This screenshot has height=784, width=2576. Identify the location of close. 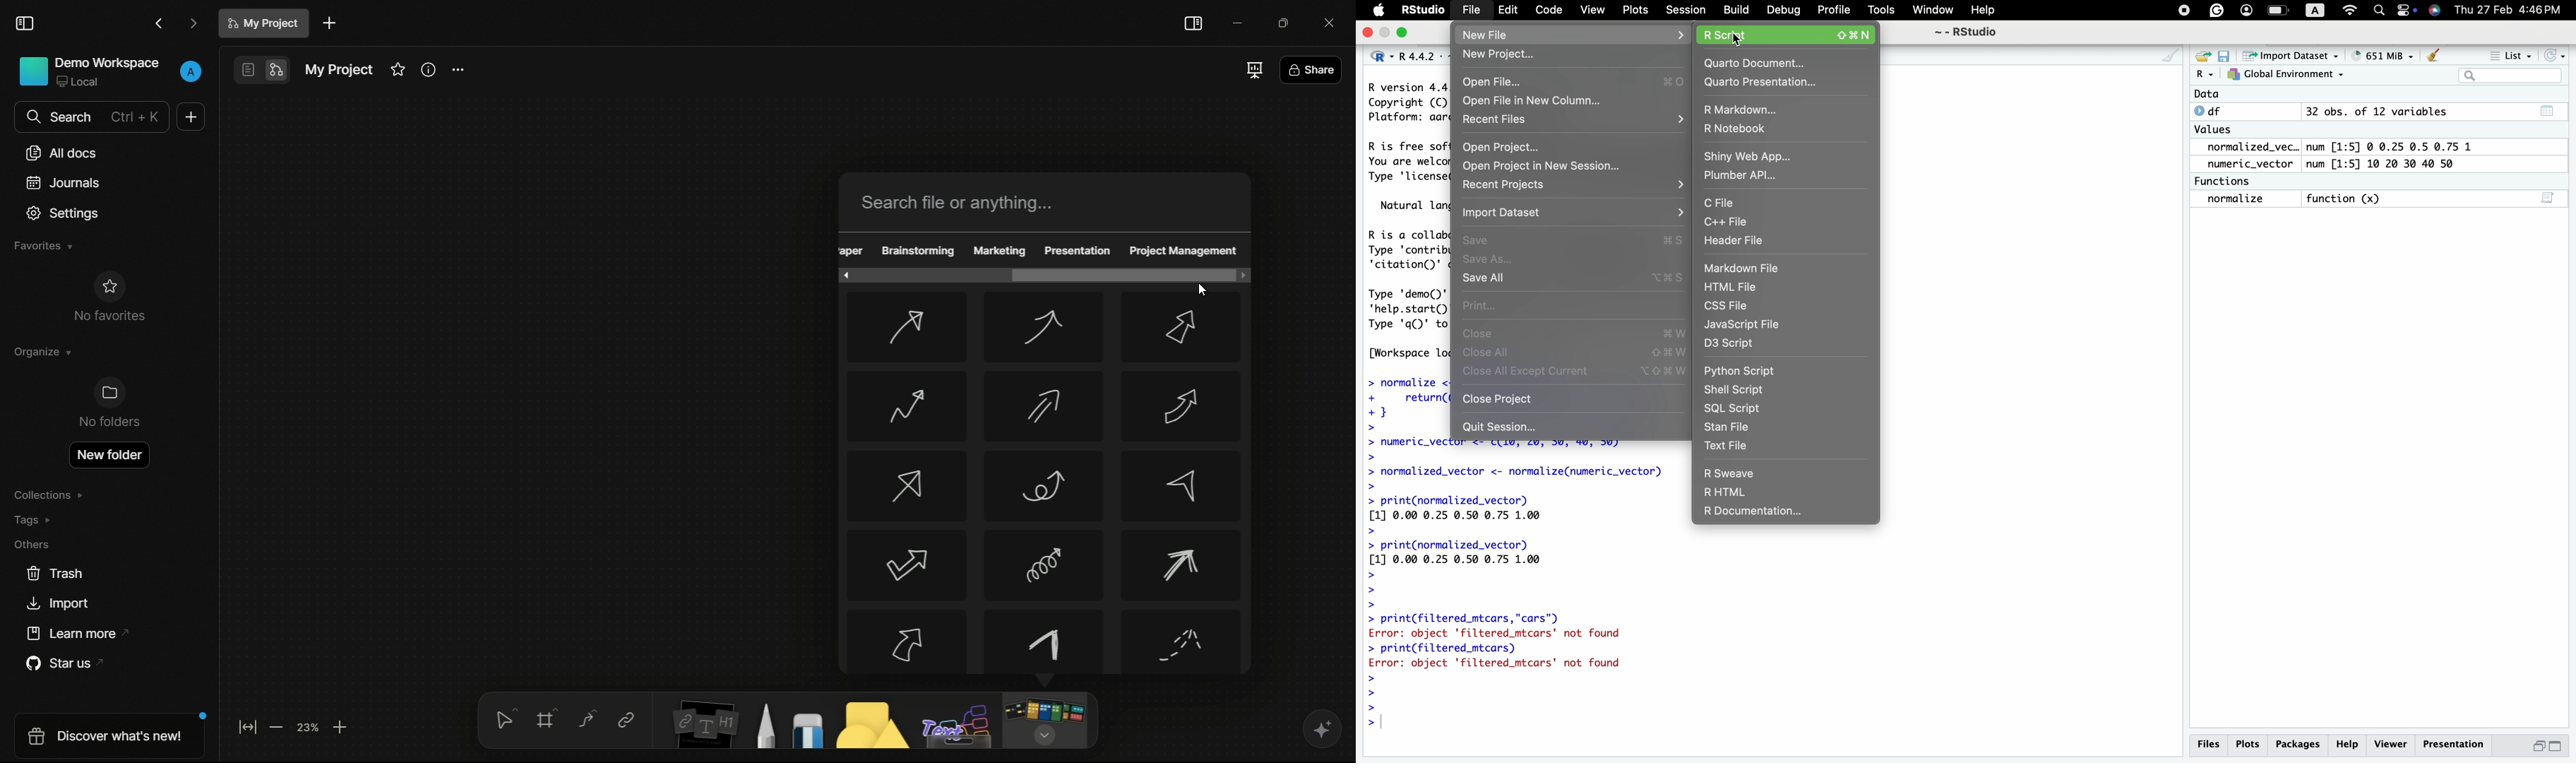
(1368, 32).